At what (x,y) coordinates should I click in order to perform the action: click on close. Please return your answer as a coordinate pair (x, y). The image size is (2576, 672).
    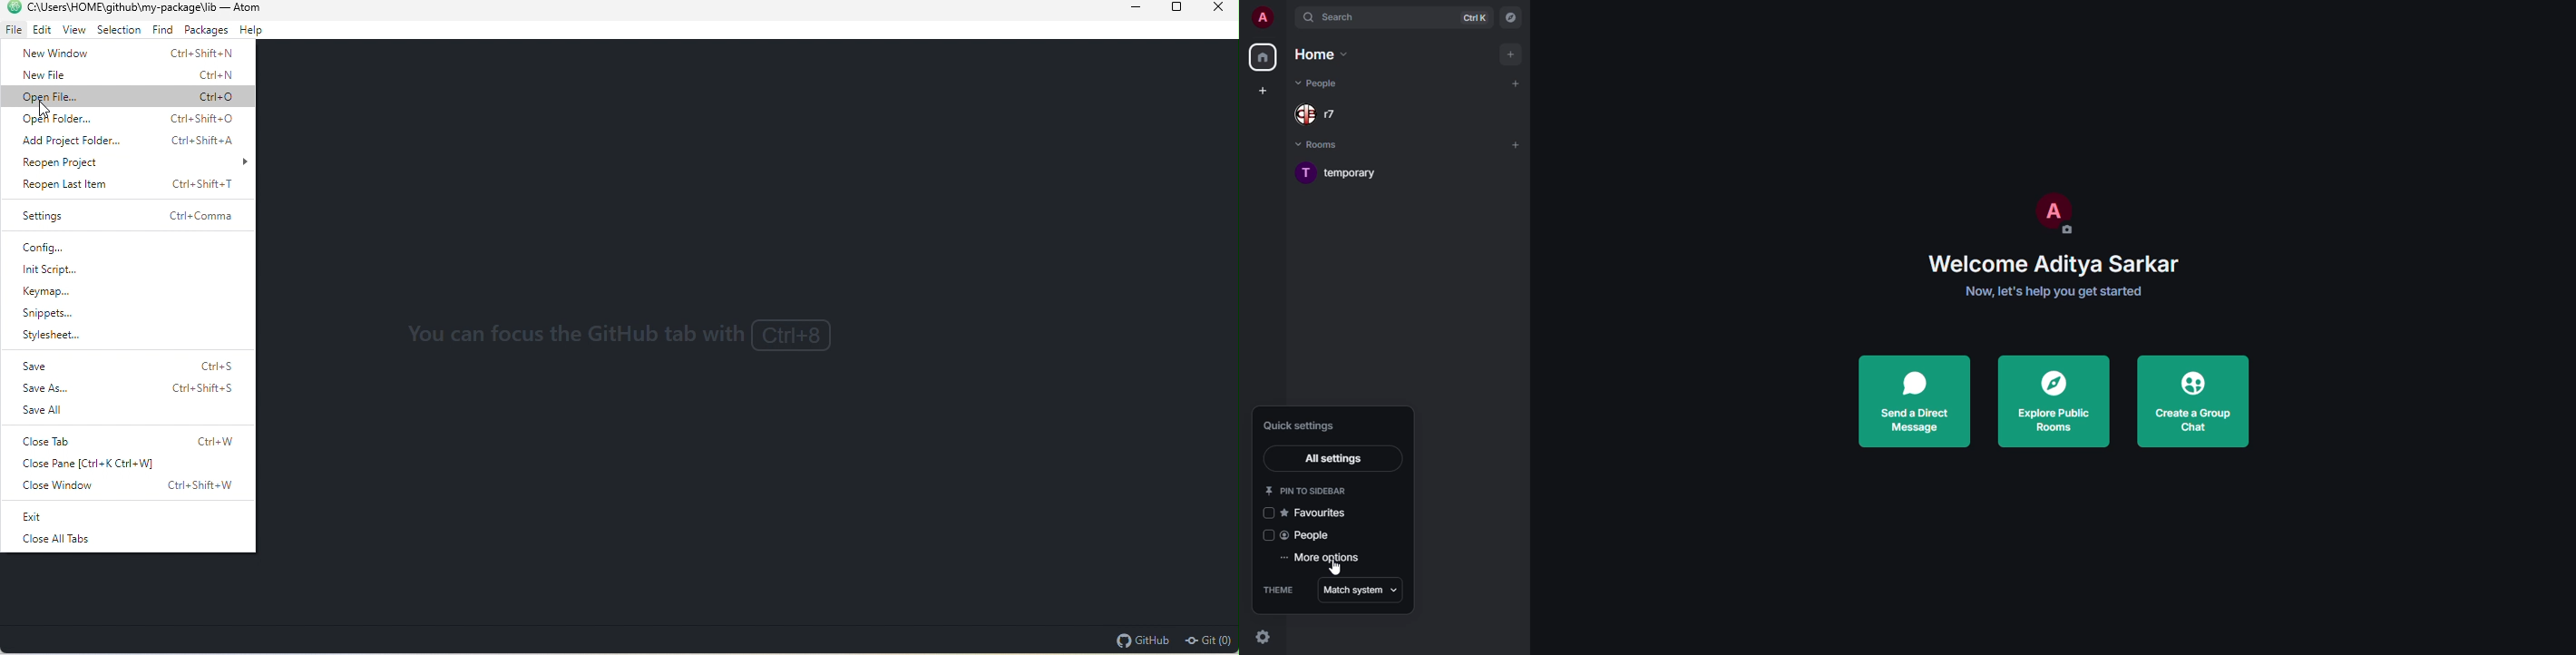
    Looking at the image, I should click on (1215, 10).